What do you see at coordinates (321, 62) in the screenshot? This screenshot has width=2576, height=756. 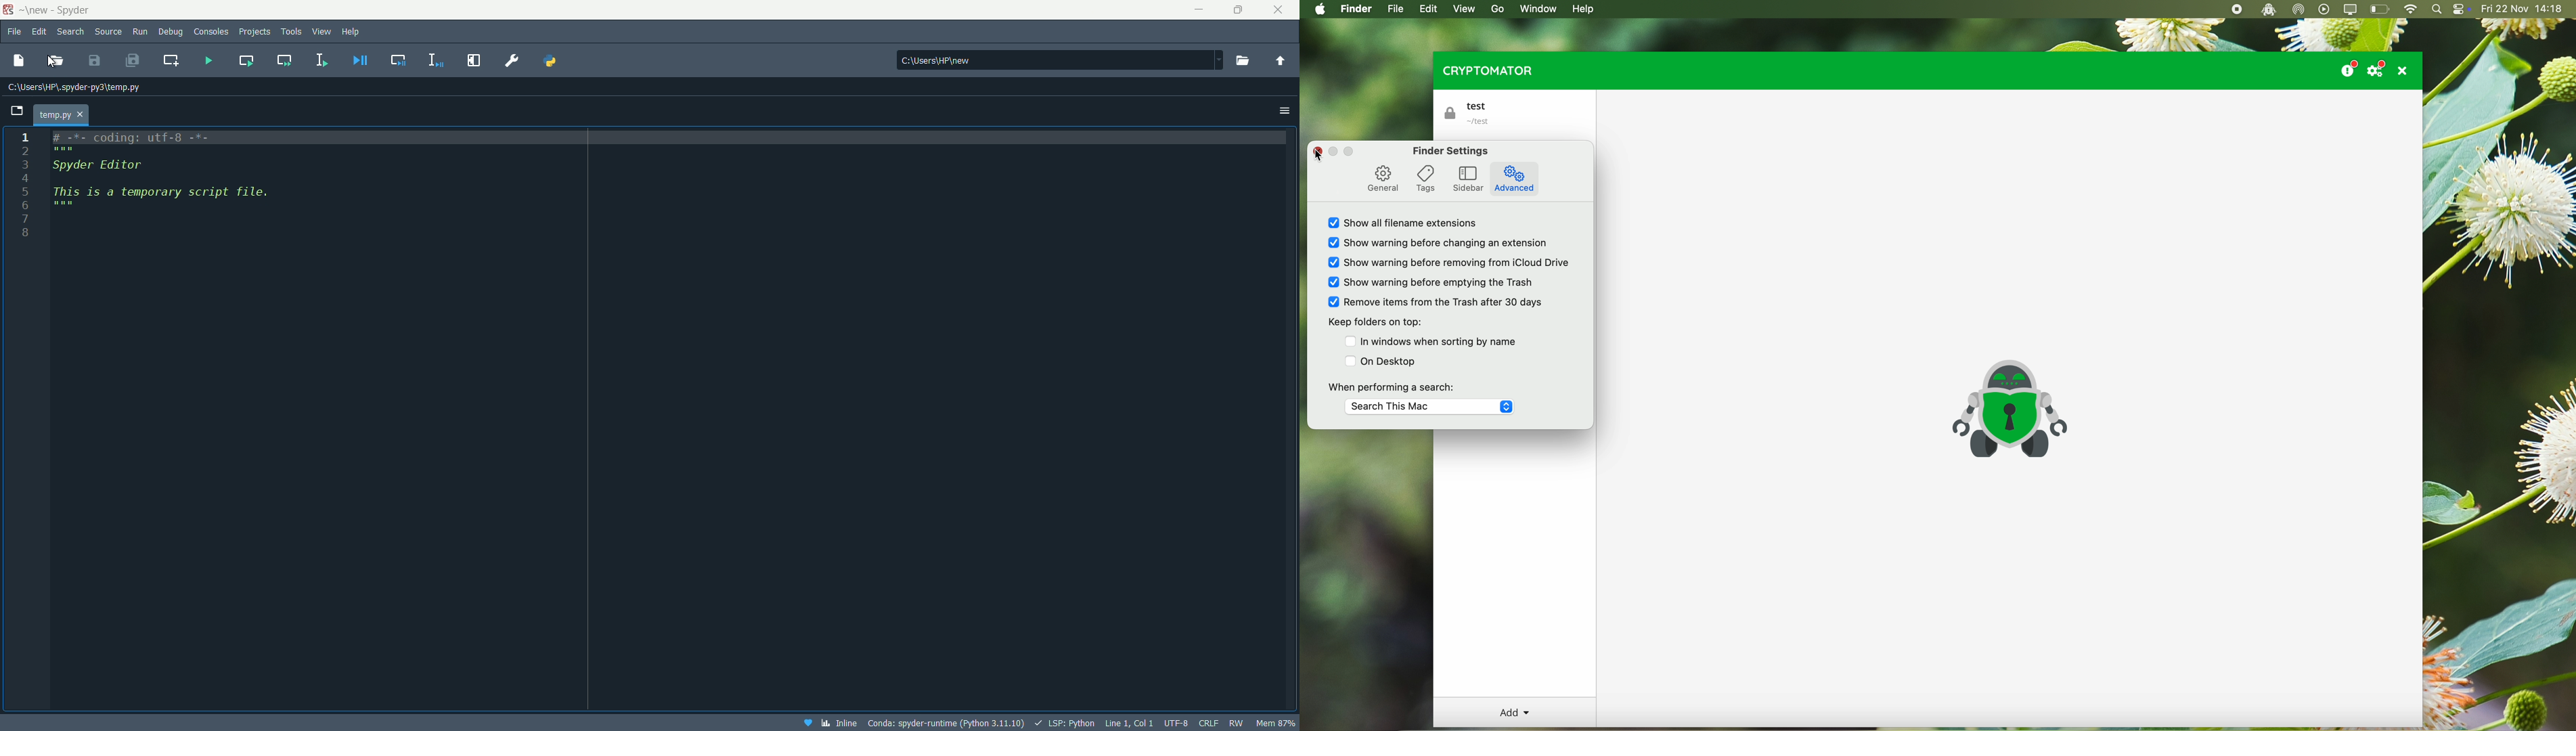 I see `Run selection or current line` at bounding box center [321, 62].